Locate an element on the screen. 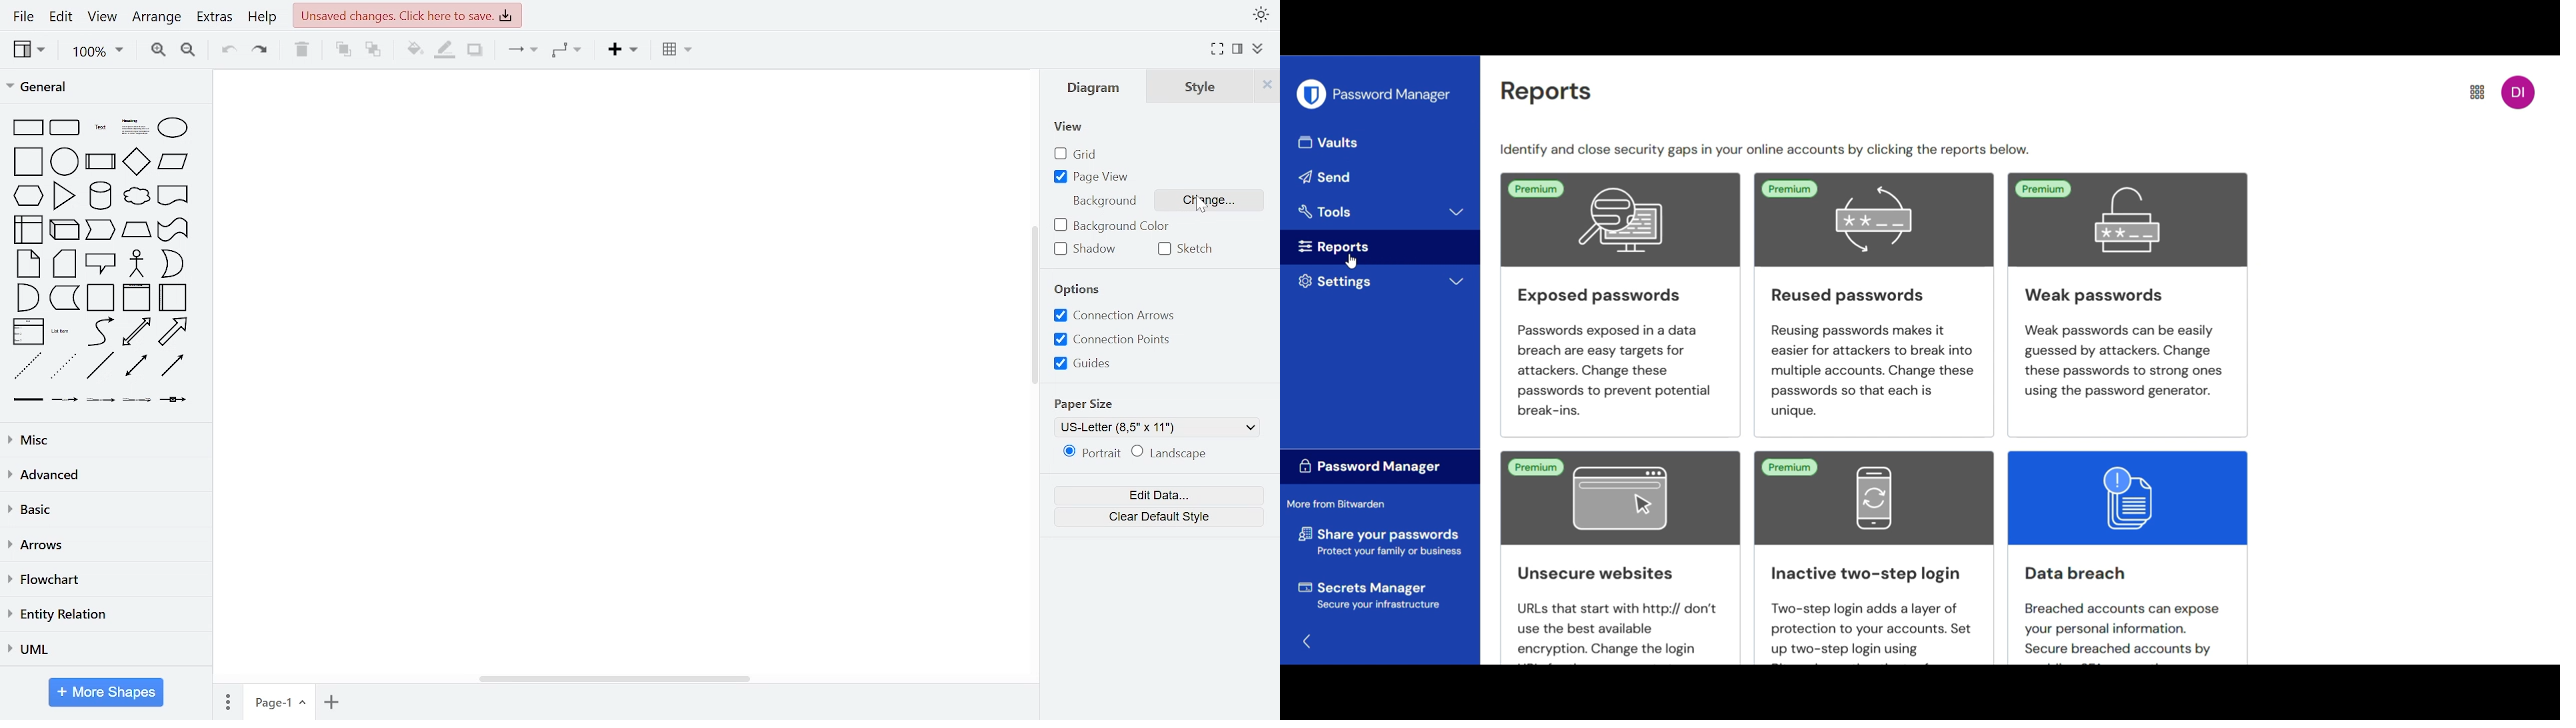  Password manager  label is located at coordinates (1381, 466).